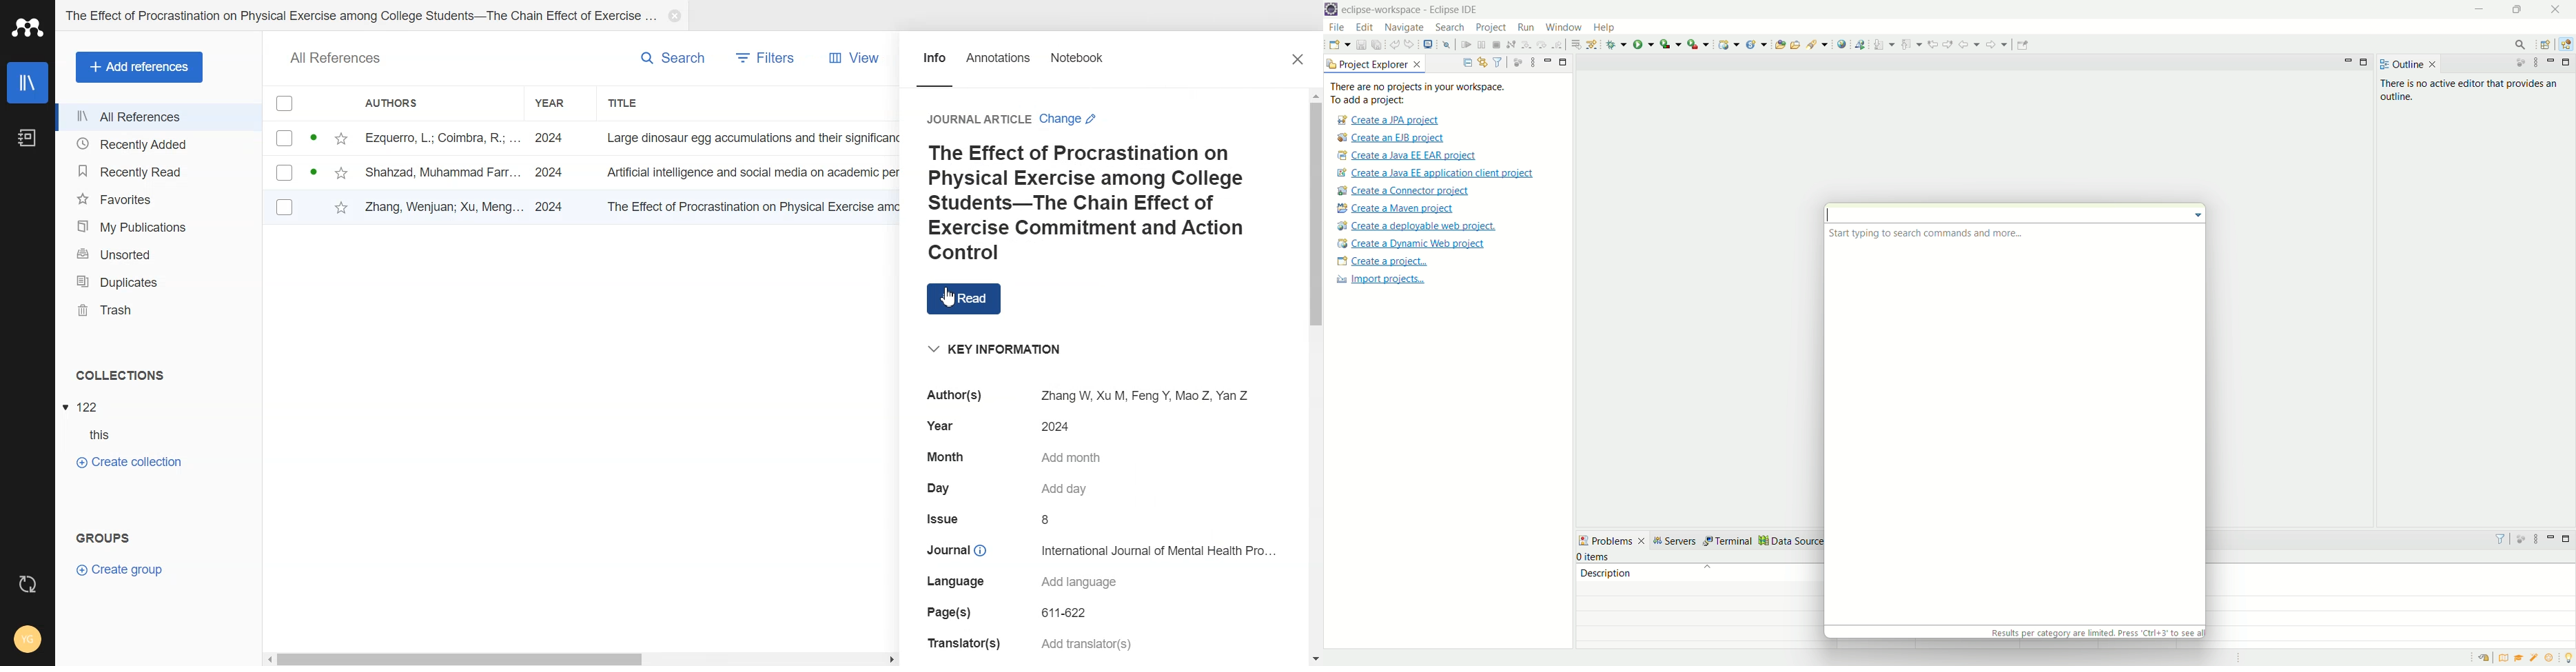  What do you see at coordinates (1071, 119) in the screenshot?
I see `Change` at bounding box center [1071, 119].